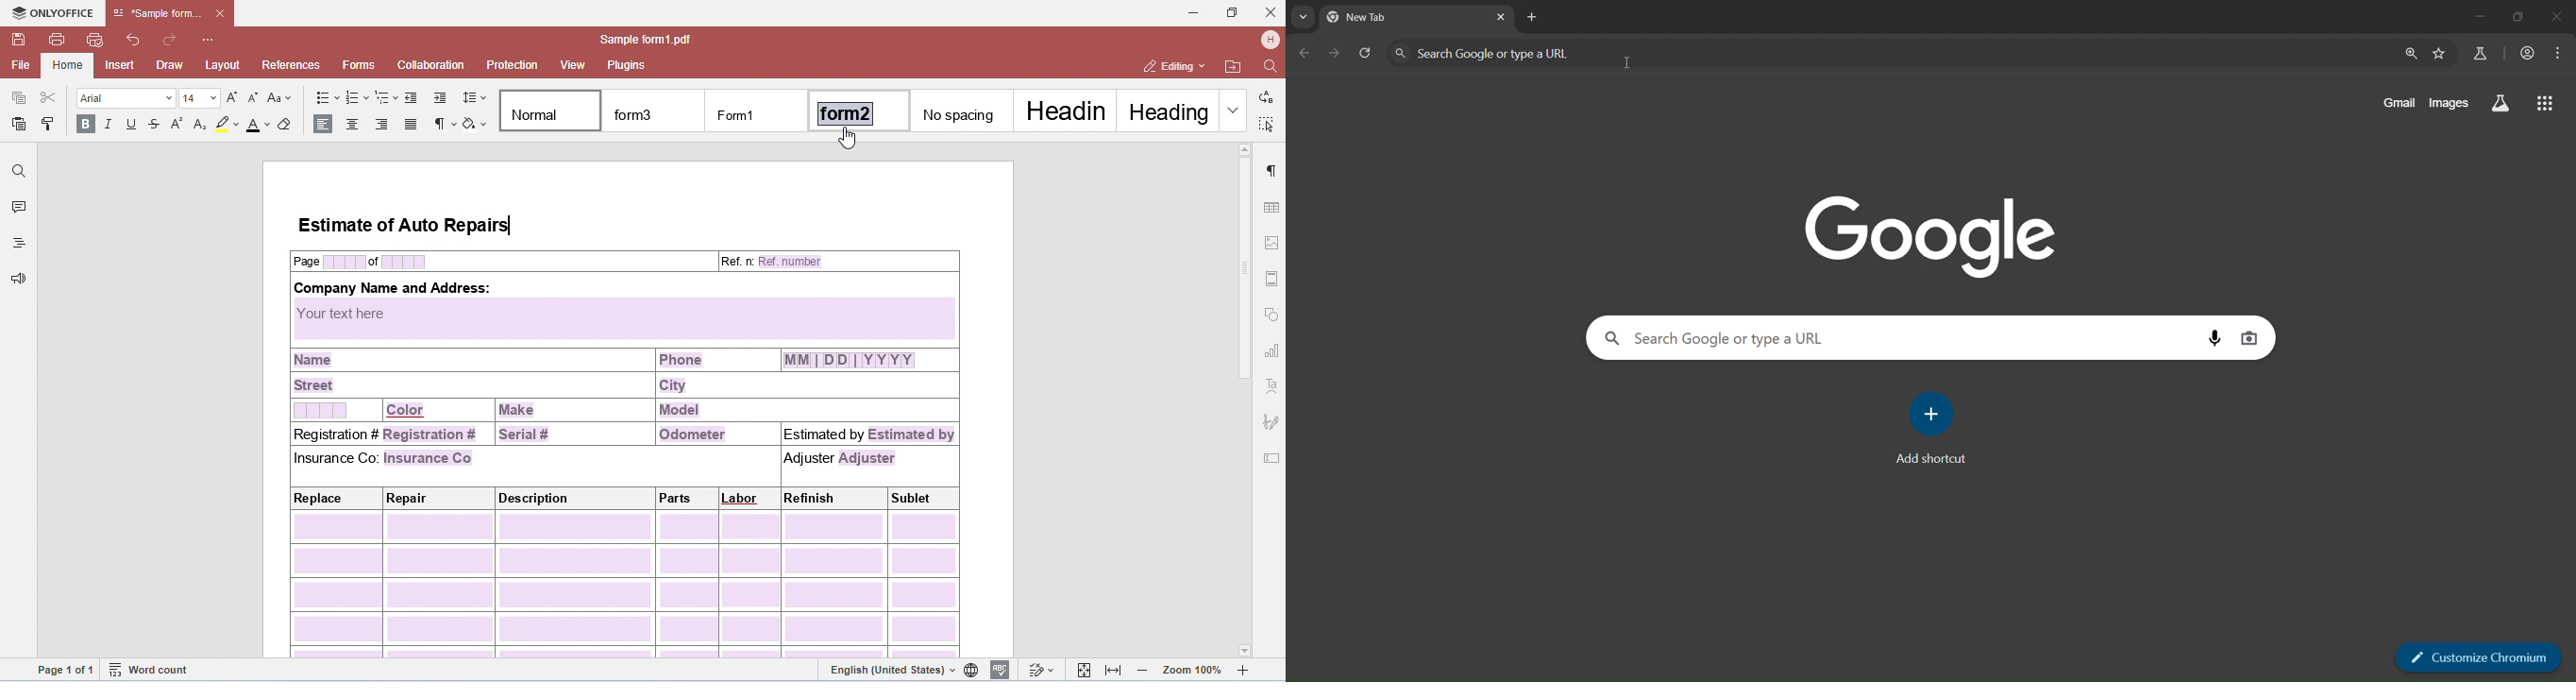 The height and width of the screenshot is (700, 2576). I want to click on search labs, so click(2483, 56).